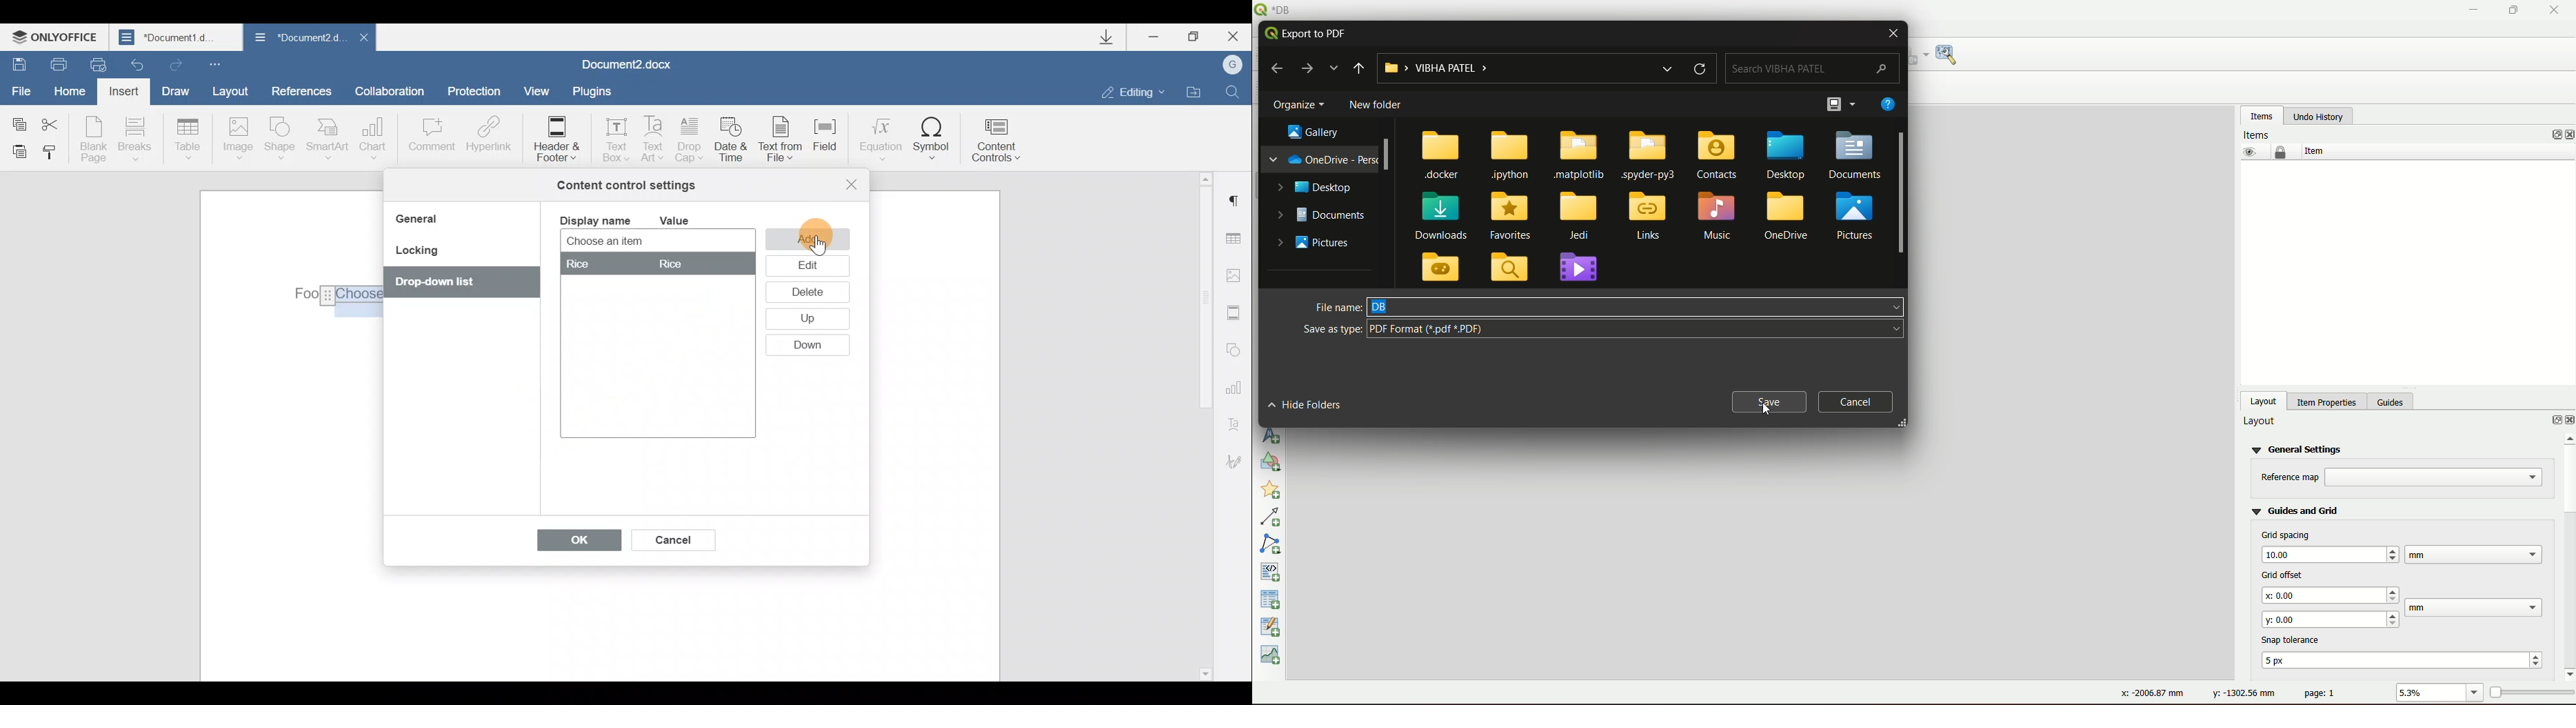 The image size is (2576, 728). What do you see at coordinates (1784, 157) in the screenshot?
I see `Desktop` at bounding box center [1784, 157].